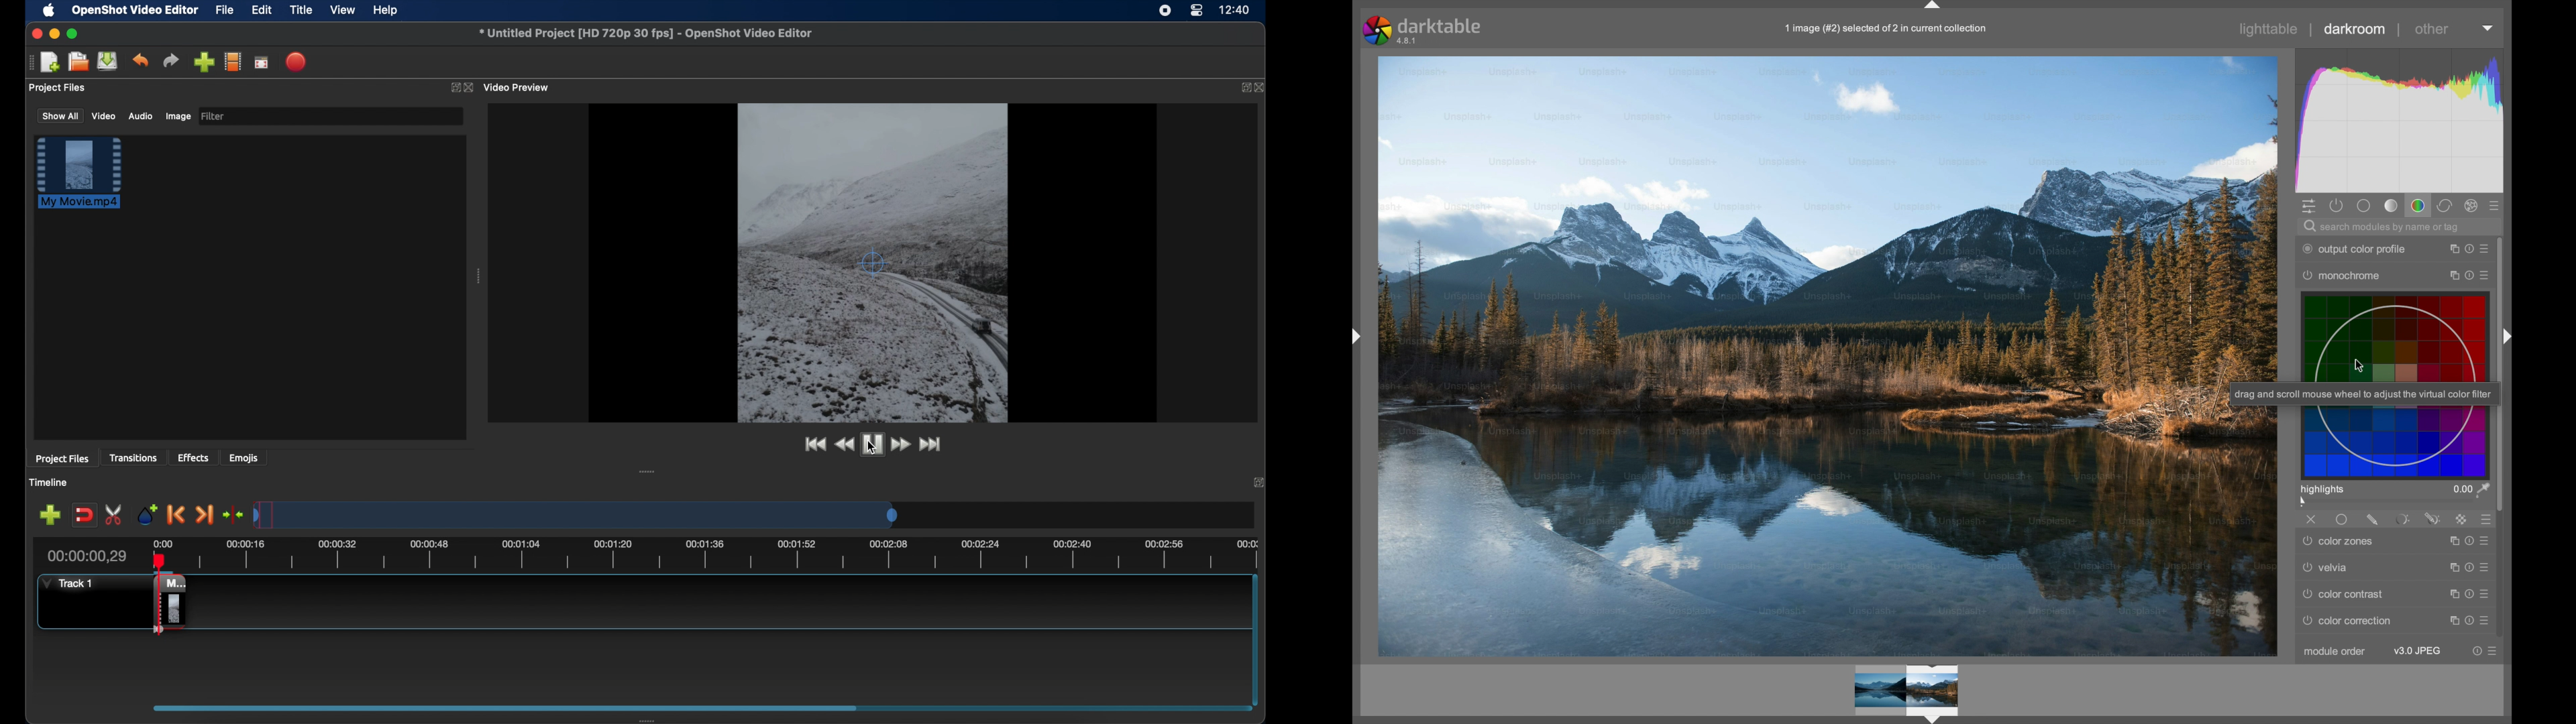 Image resolution: width=2576 pixels, height=728 pixels. I want to click on monochrome, so click(2342, 276).